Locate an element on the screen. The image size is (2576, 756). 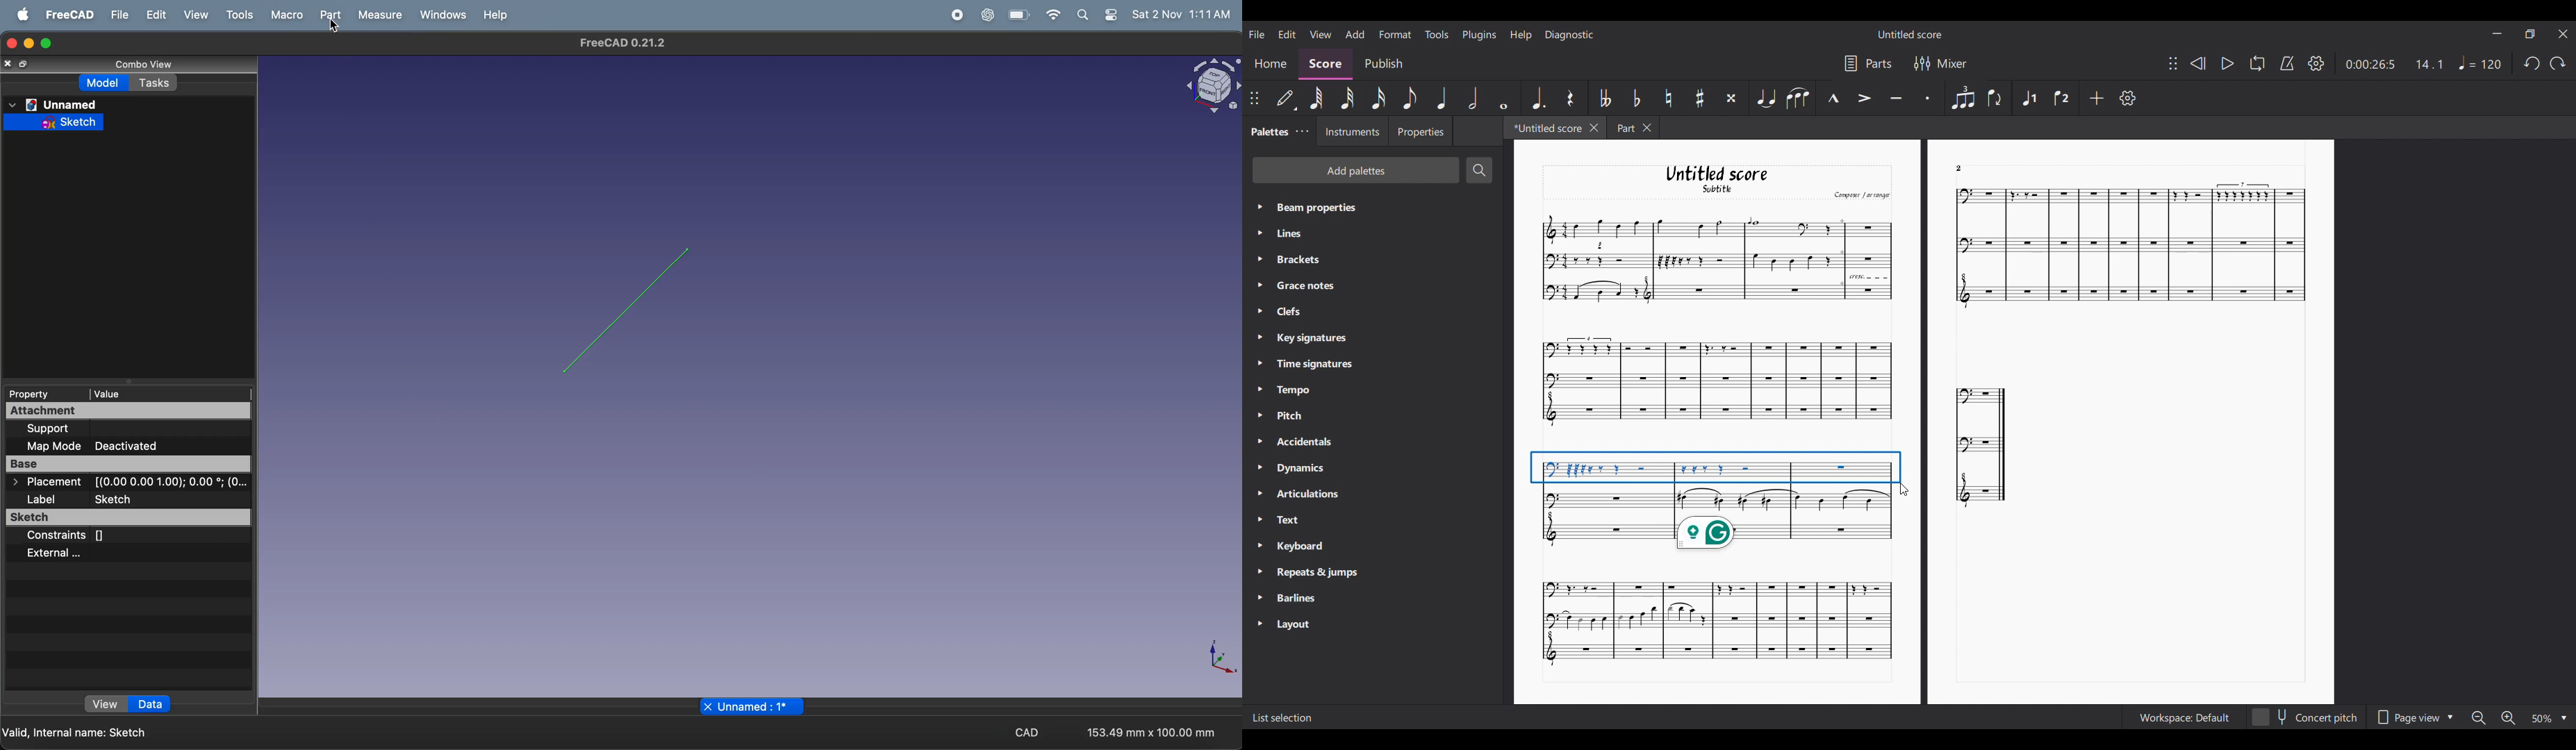
Parts settings is located at coordinates (1869, 63).